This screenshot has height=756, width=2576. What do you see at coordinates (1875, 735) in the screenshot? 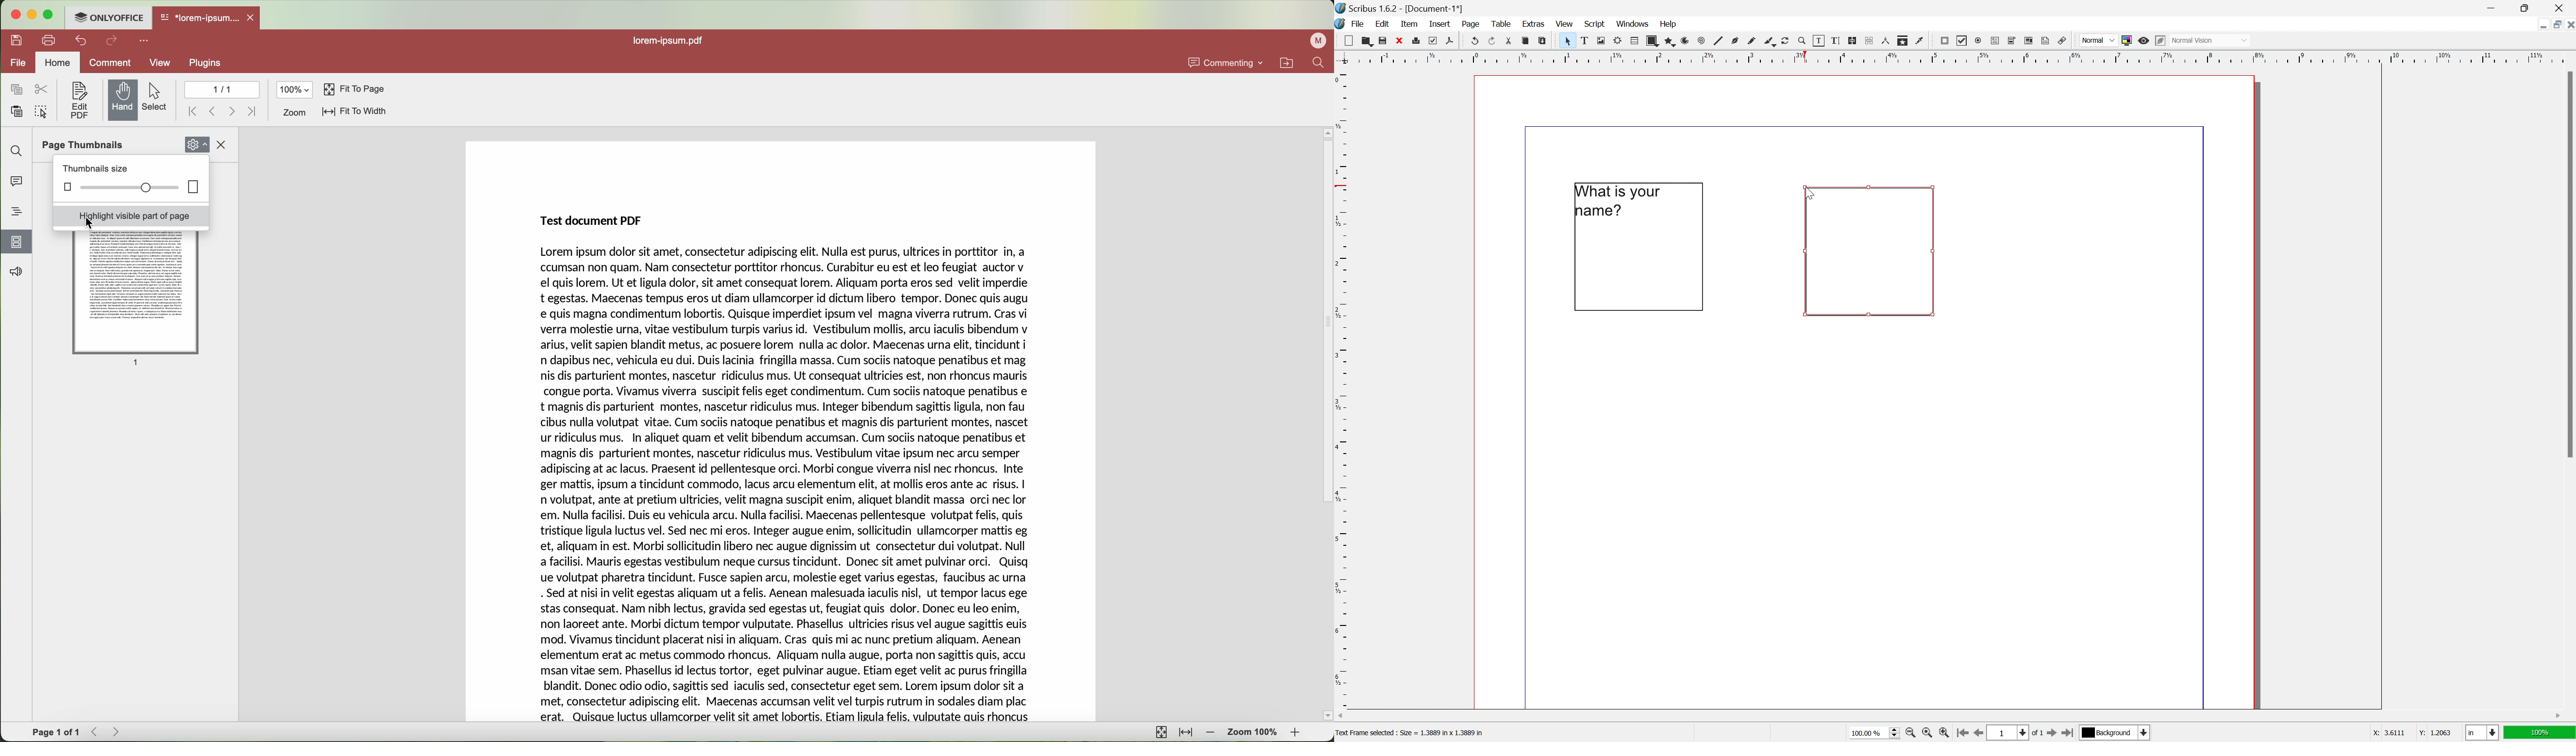
I see `select current zoom level` at bounding box center [1875, 735].